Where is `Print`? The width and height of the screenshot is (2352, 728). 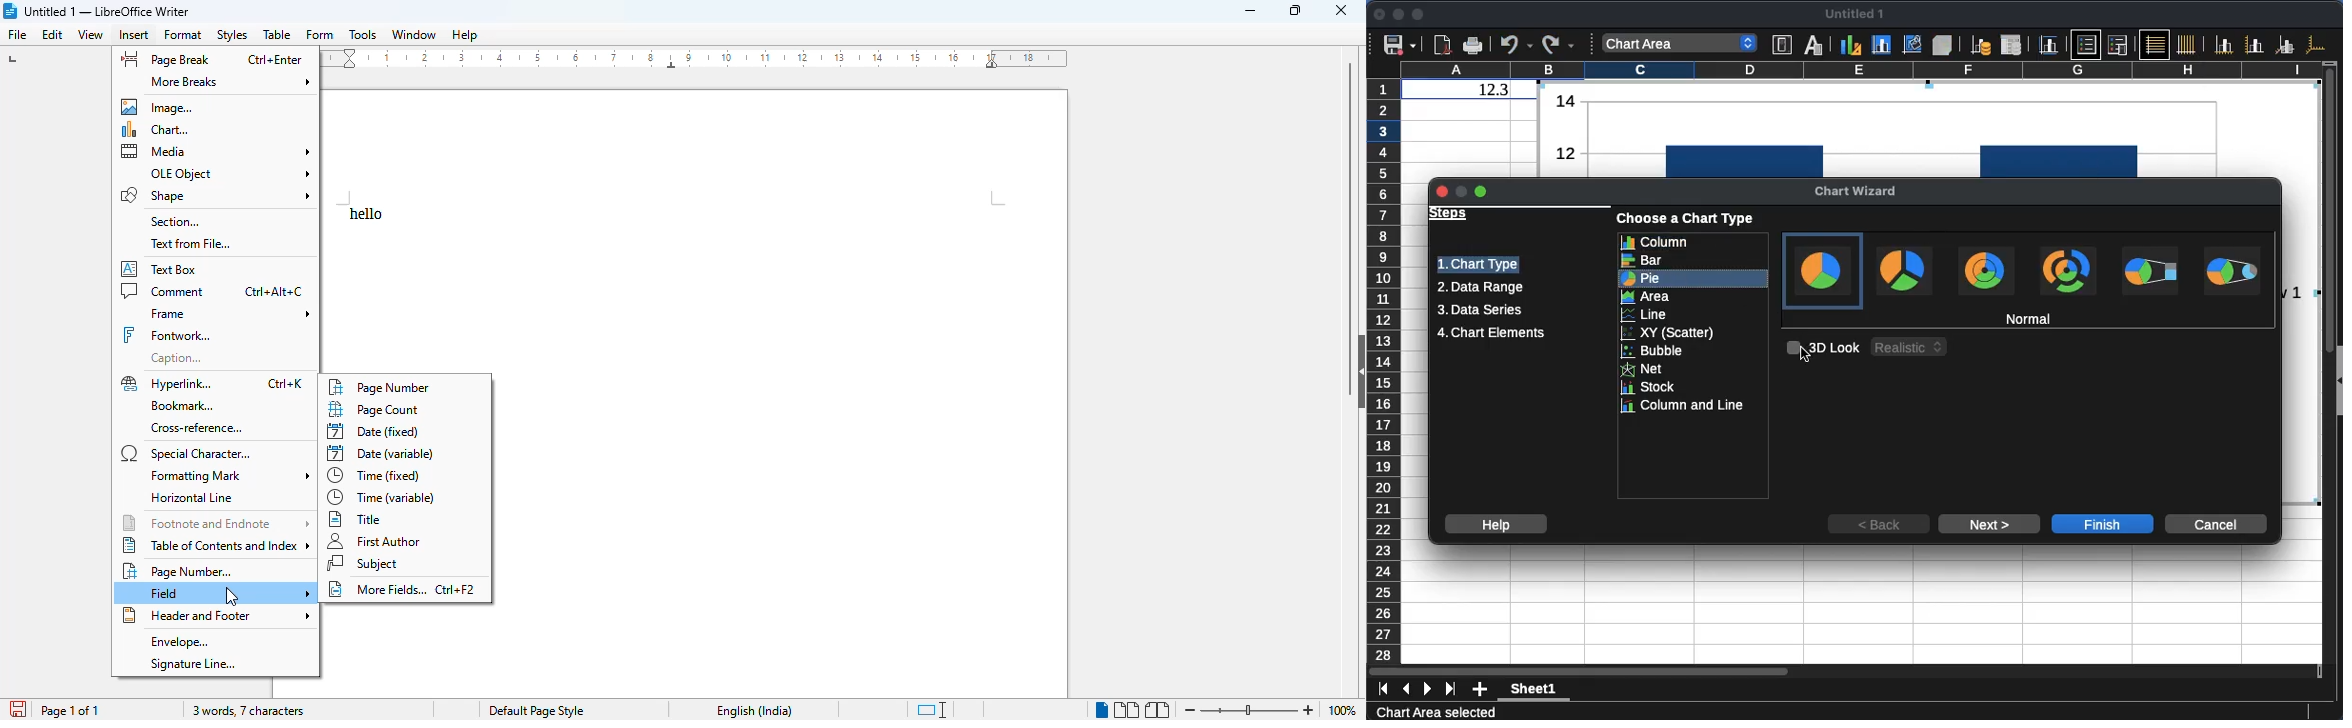
Print is located at coordinates (1473, 46).